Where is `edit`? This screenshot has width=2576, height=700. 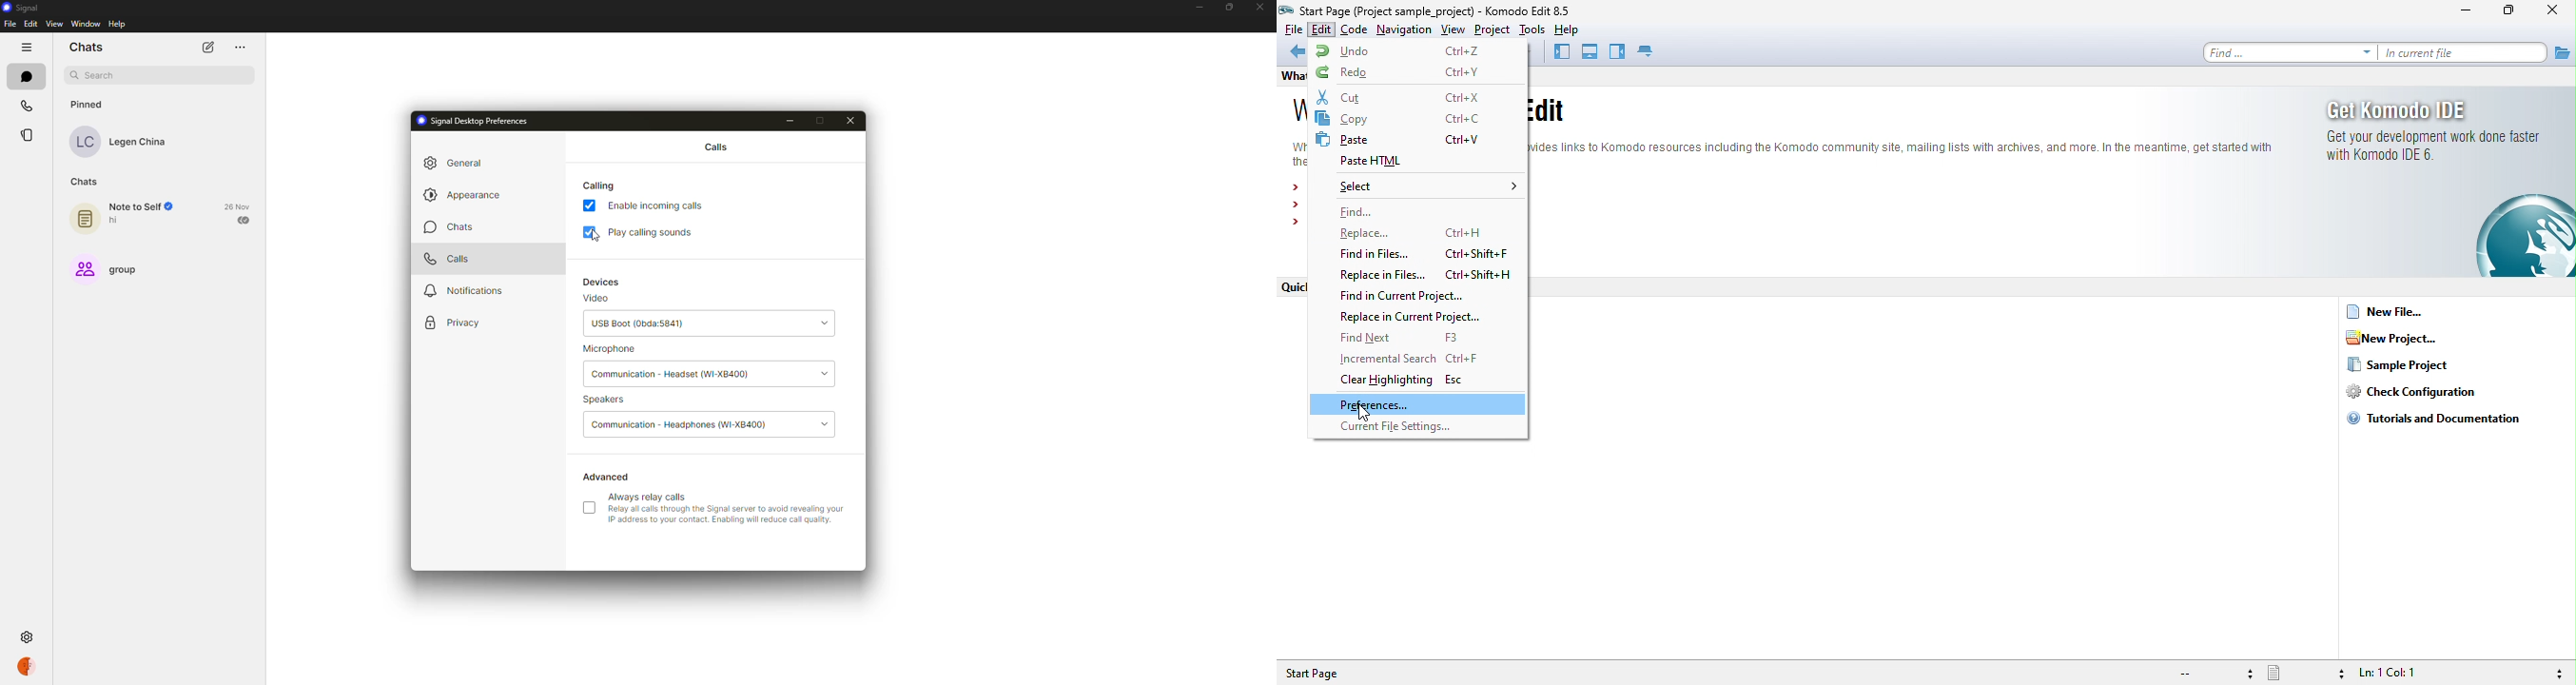 edit is located at coordinates (33, 24).